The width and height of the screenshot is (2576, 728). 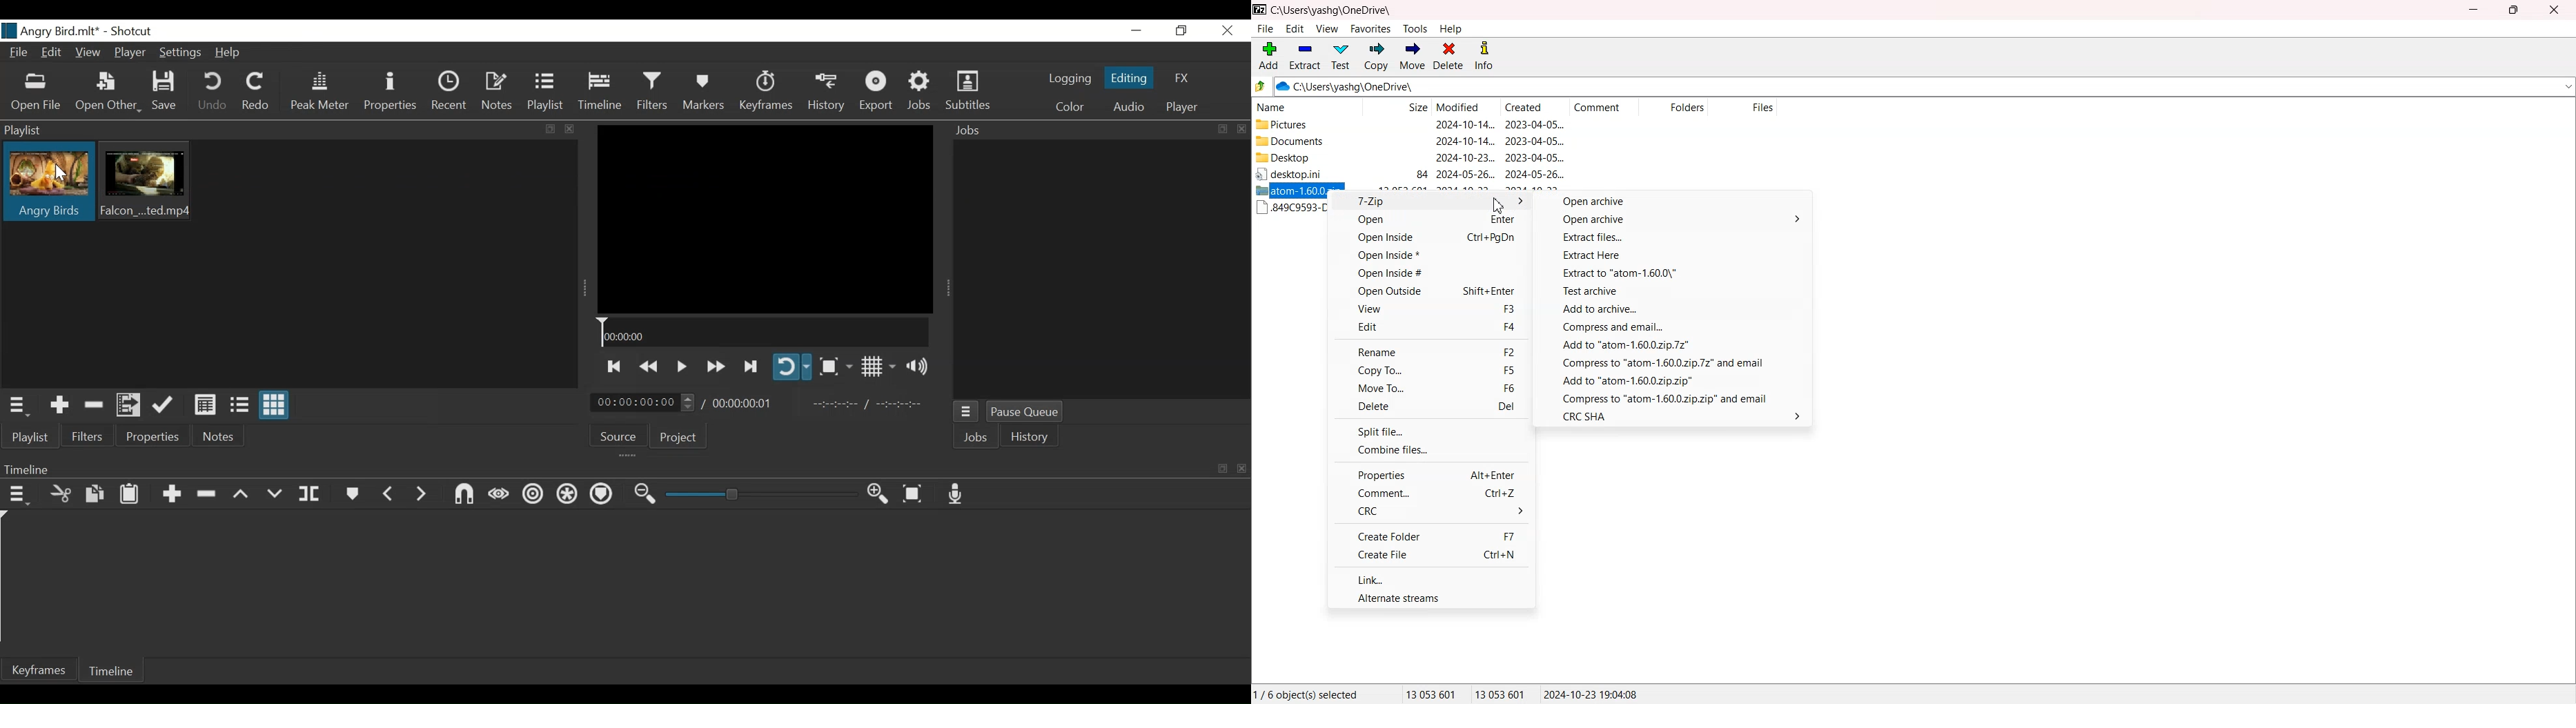 What do you see at coordinates (764, 219) in the screenshot?
I see `Media Viewer` at bounding box center [764, 219].